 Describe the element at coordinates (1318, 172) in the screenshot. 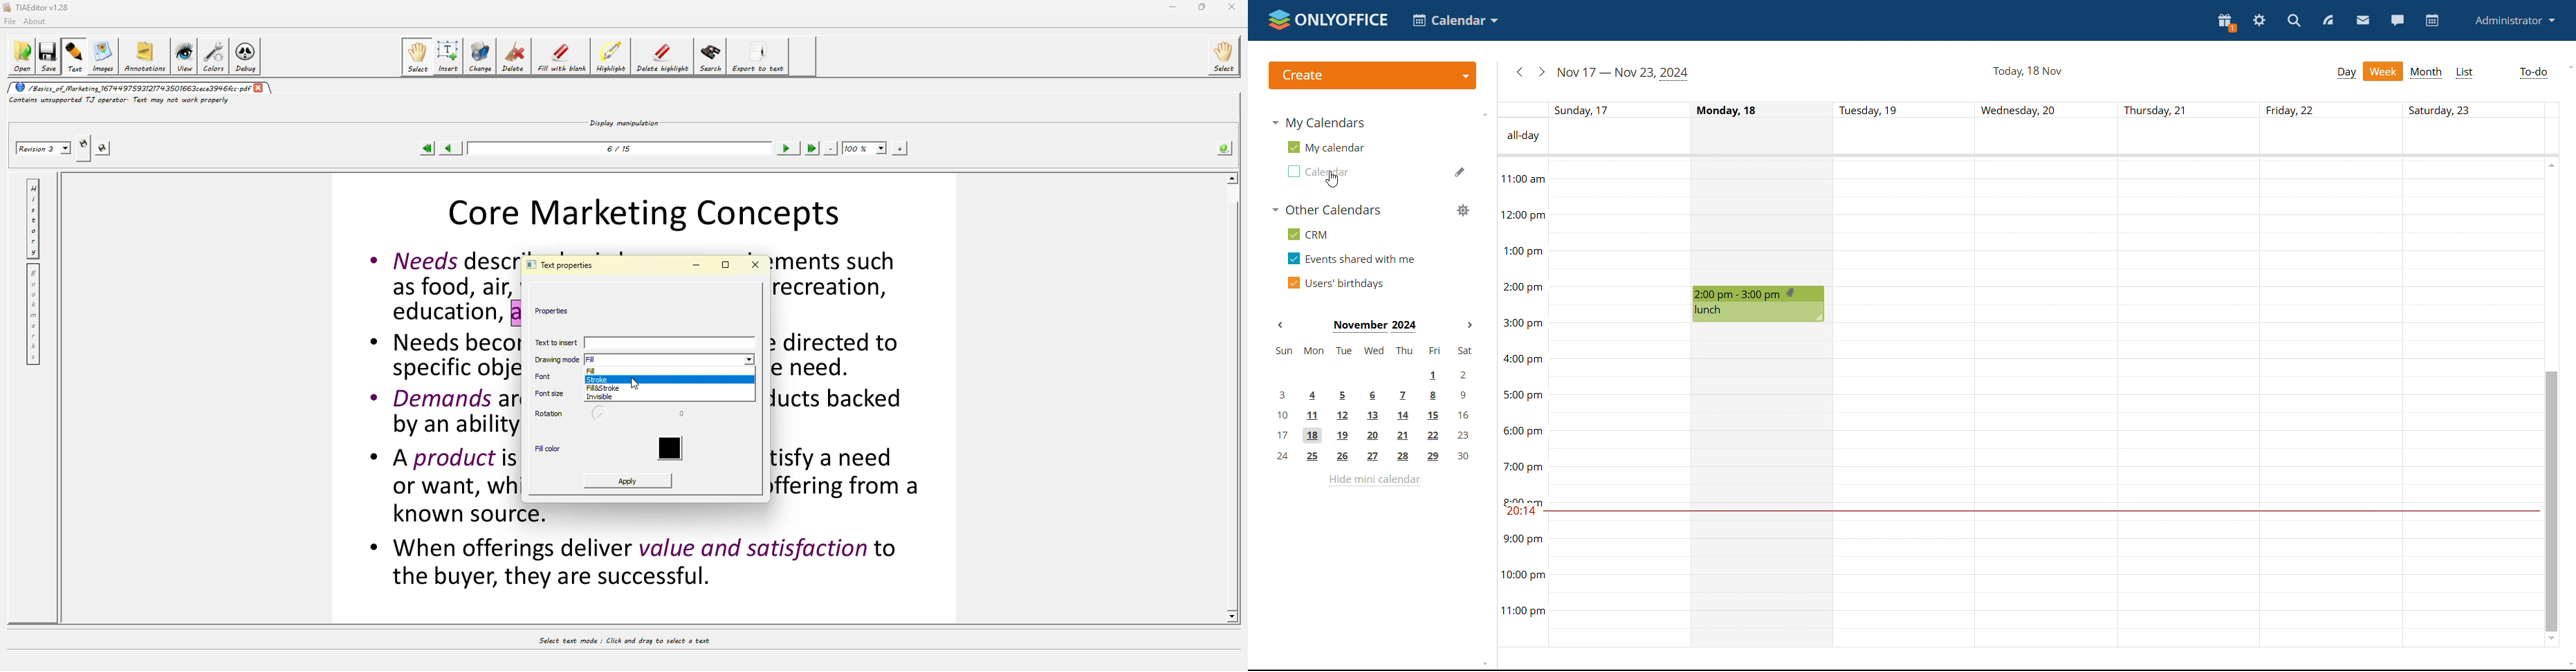

I see `second calendar unticked` at that location.